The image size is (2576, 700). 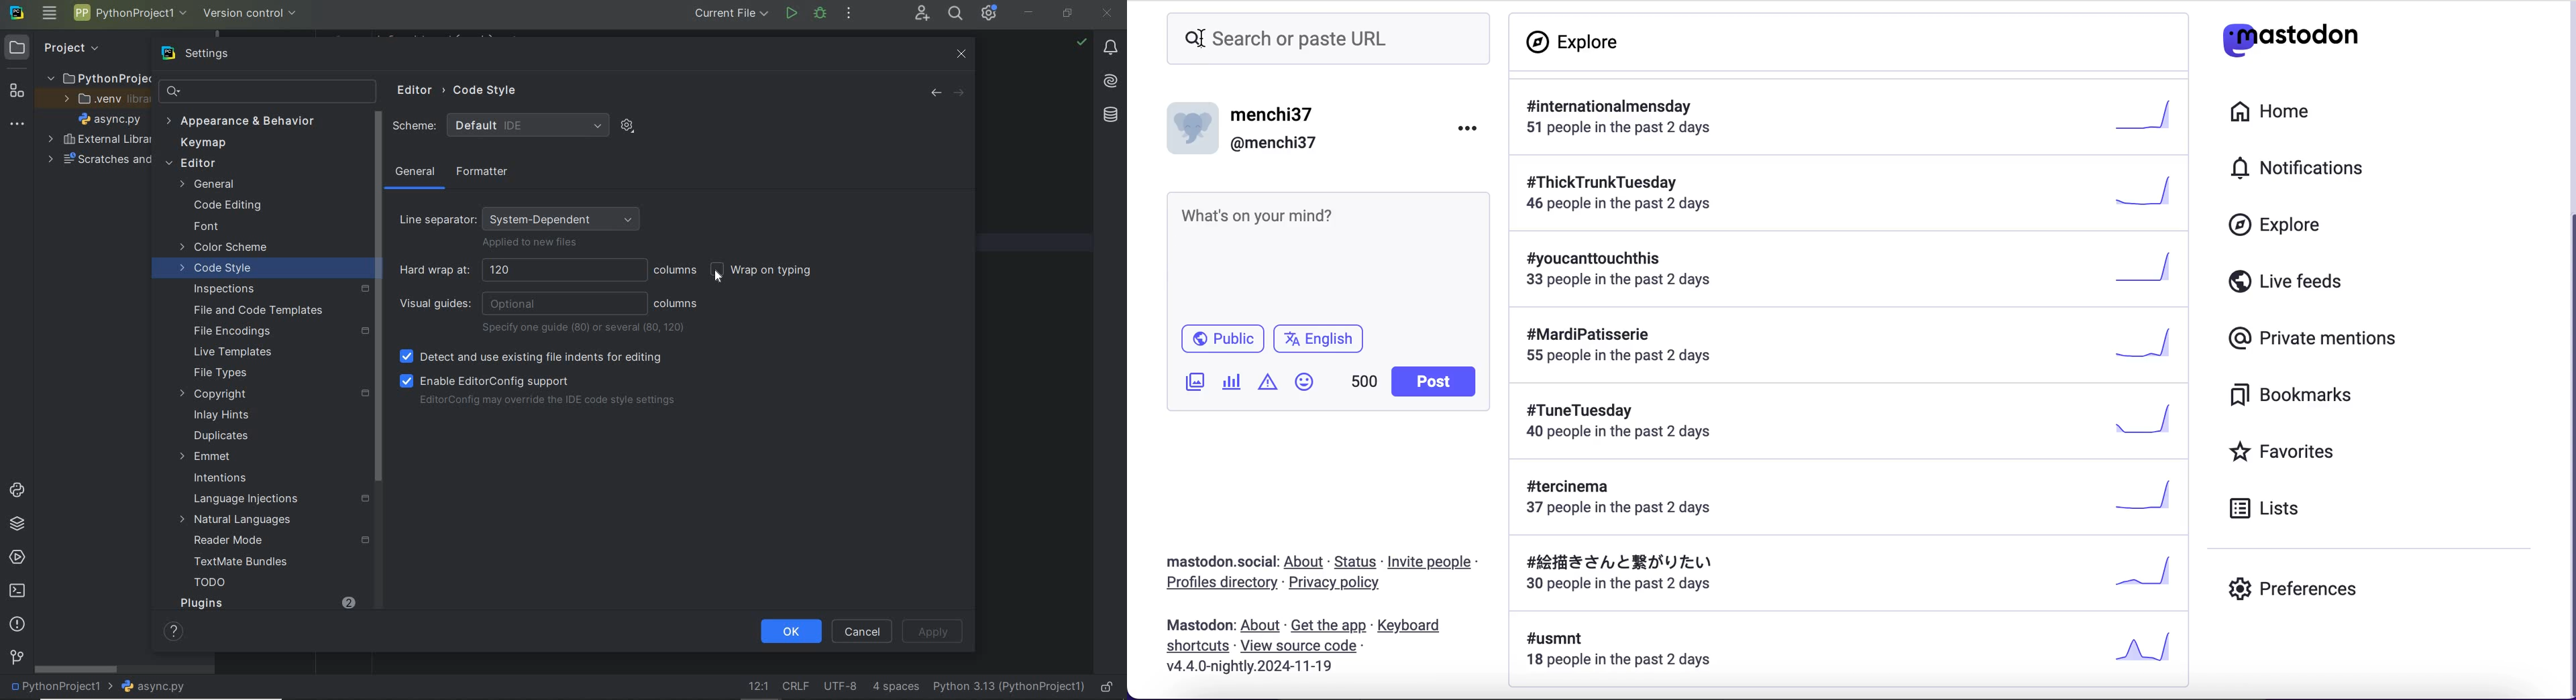 What do you see at coordinates (2314, 339) in the screenshot?
I see `private mentions` at bounding box center [2314, 339].